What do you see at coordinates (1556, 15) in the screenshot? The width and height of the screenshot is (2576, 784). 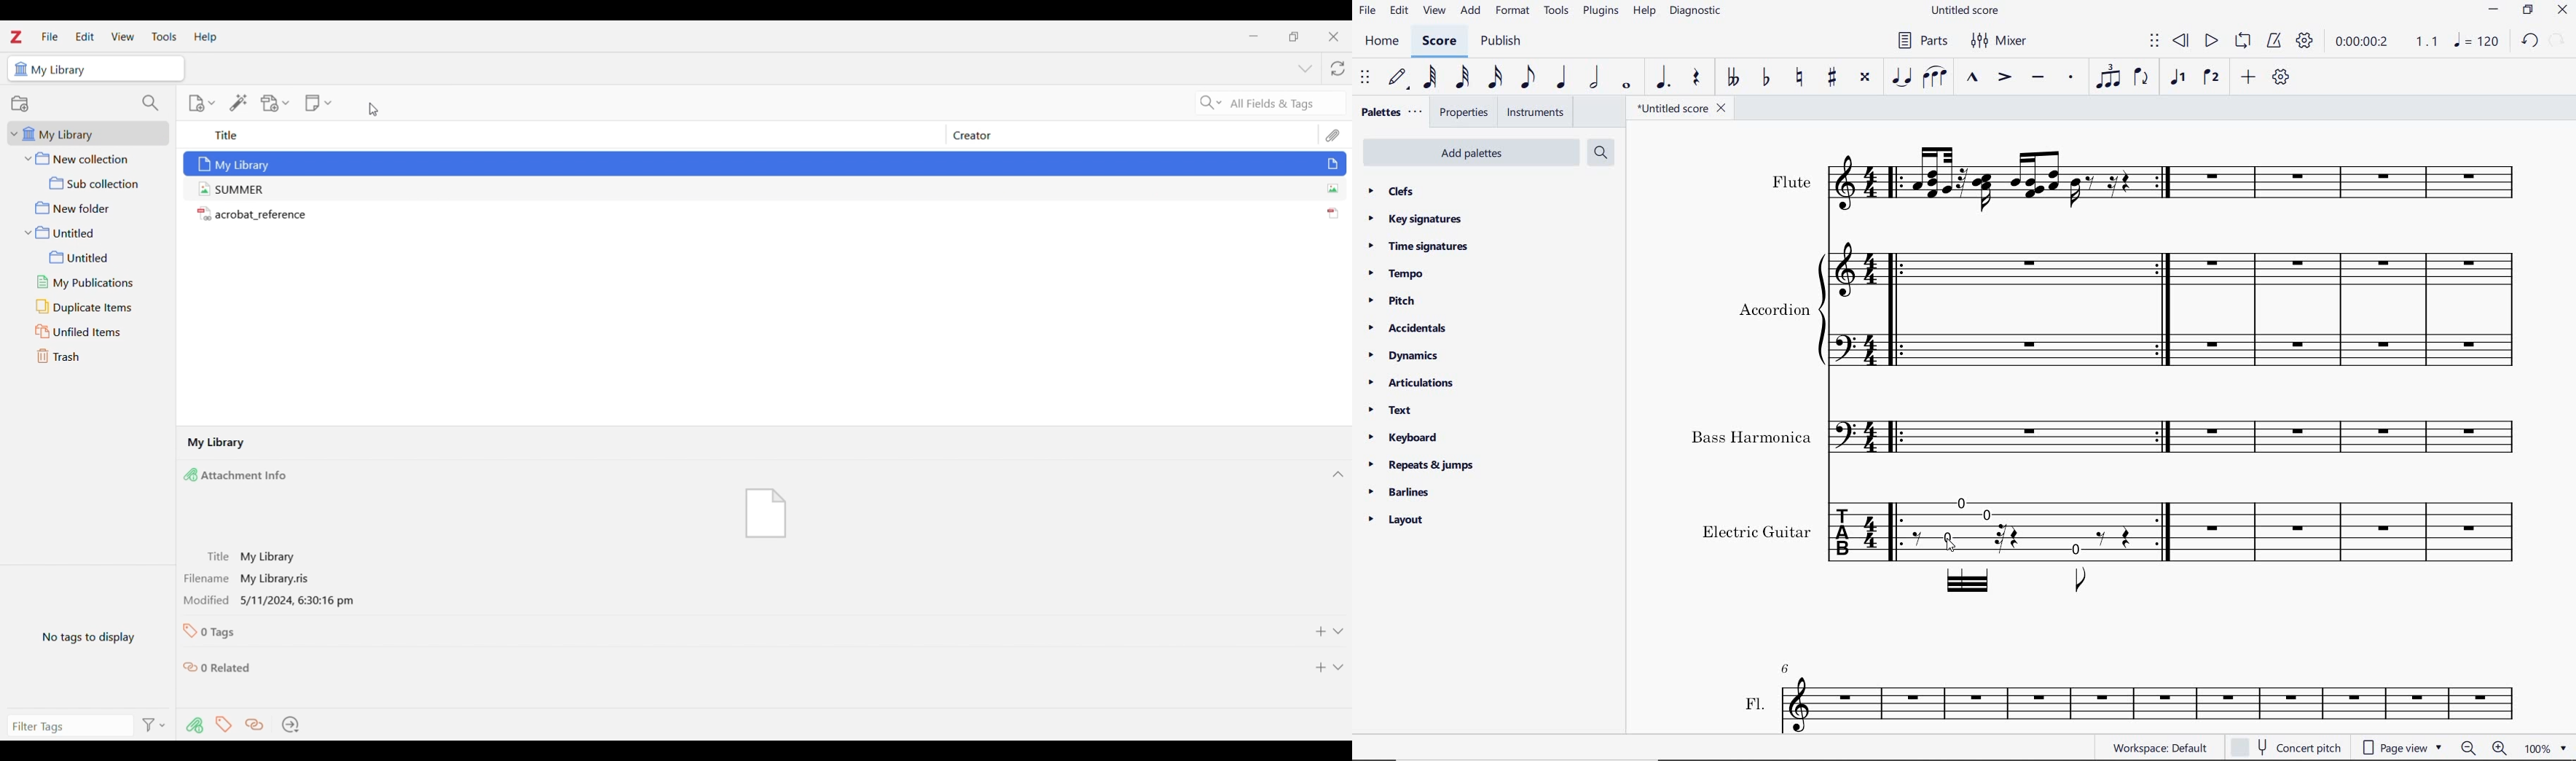 I see `tools` at bounding box center [1556, 15].